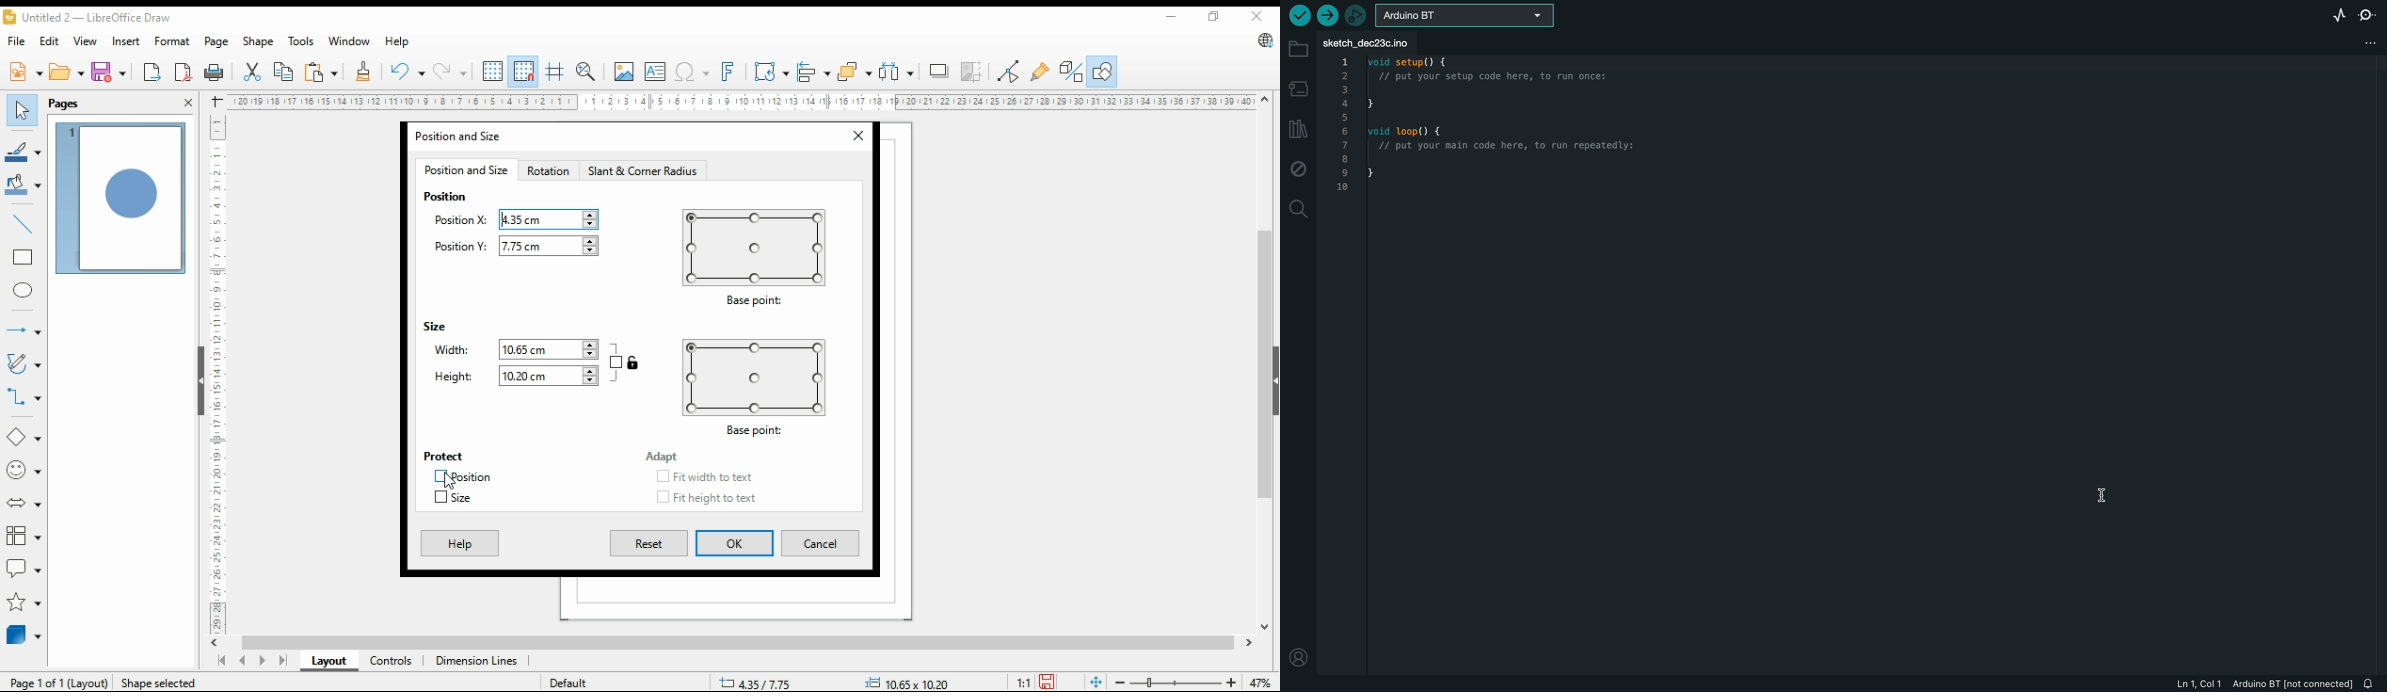 This screenshot has height=700, width=2408. Describe the element at coordinates (2367, 46) in the screenshot. I see `tab settings` at that location.